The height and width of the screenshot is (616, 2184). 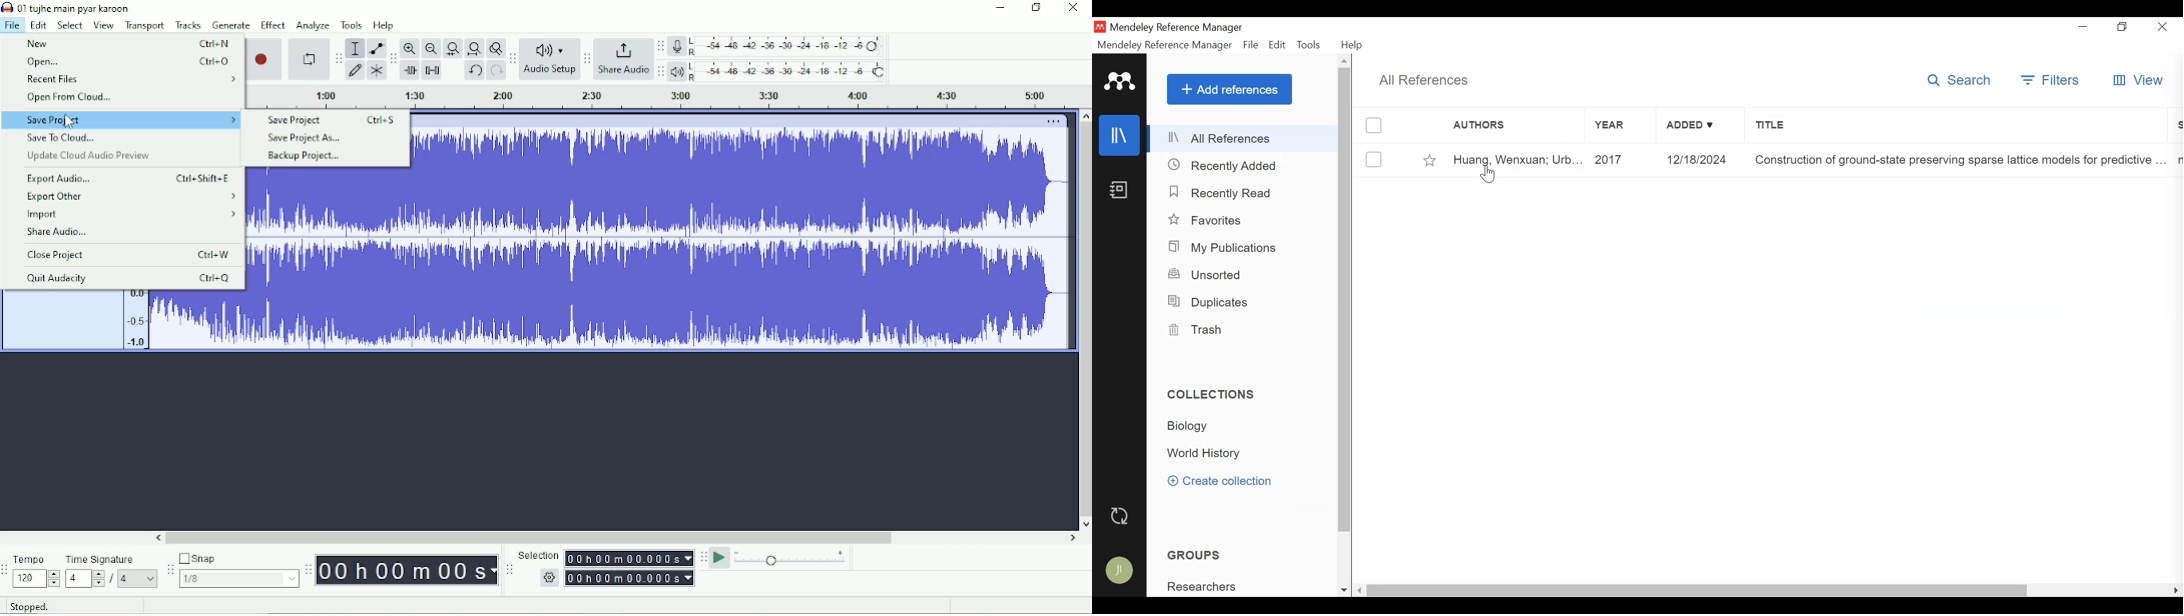 I want to click on All References, so click(x=1422, y=80).